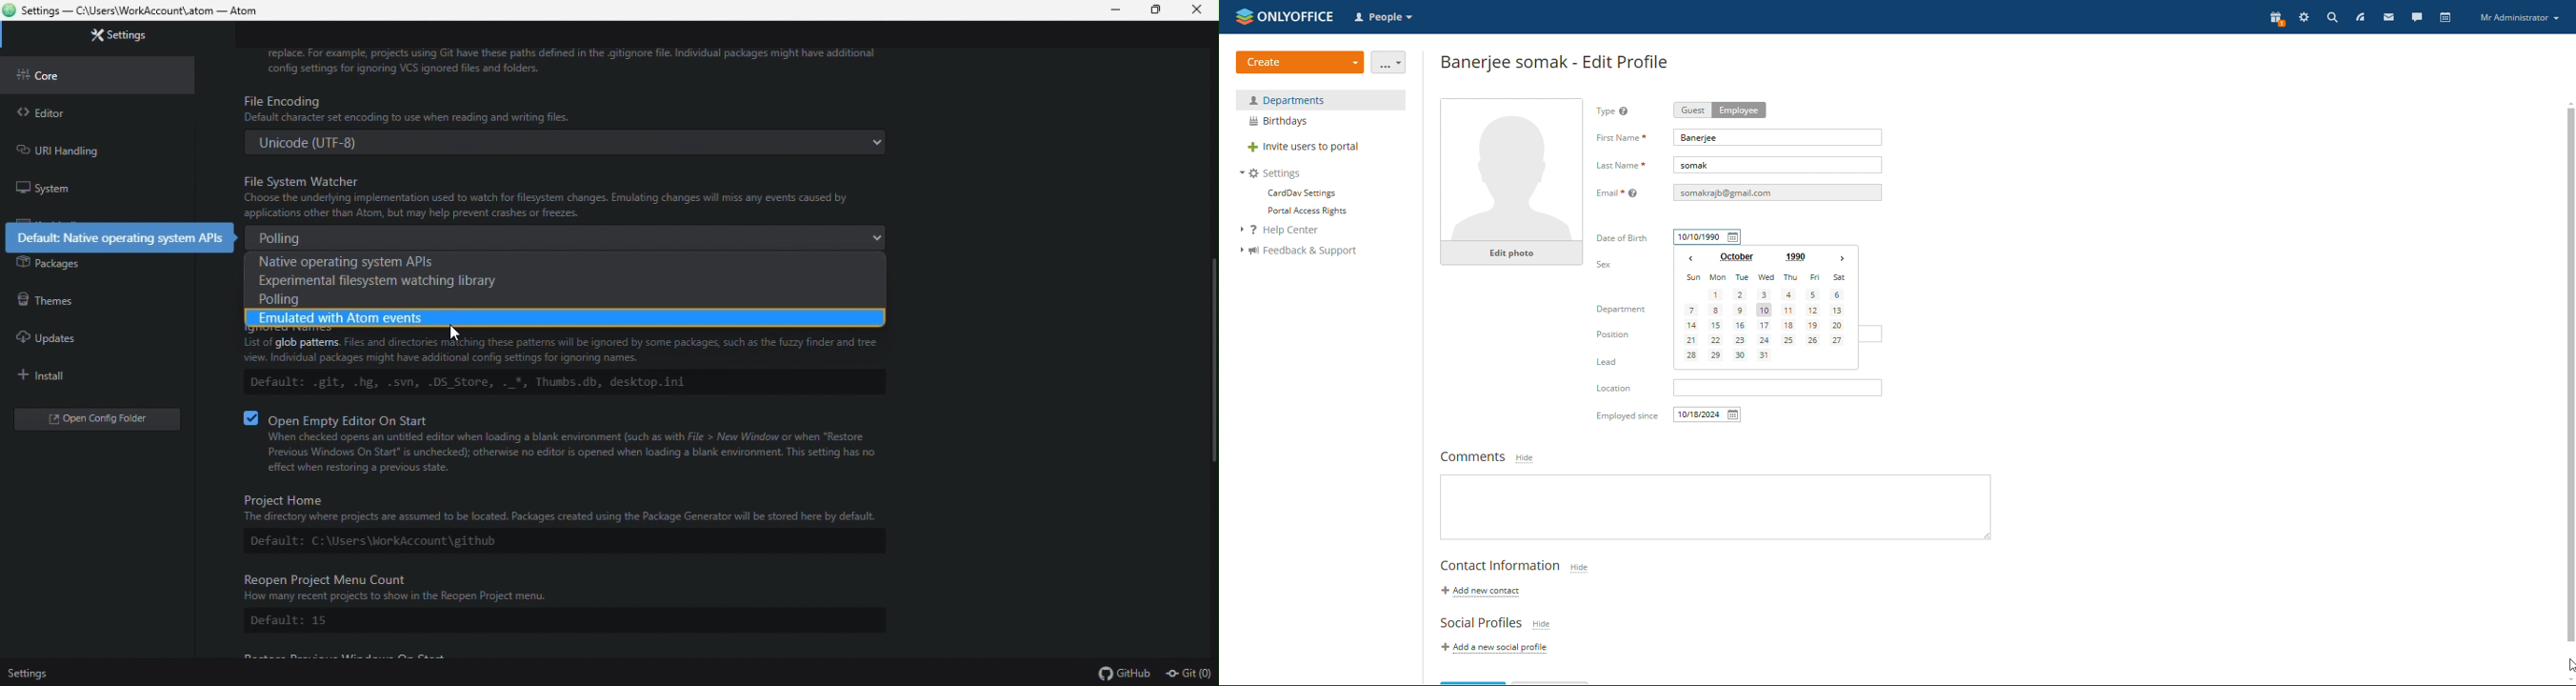 The width and height of the screenshot is (2576, 700). What do you see at coordinates (558, 319) in the screenshot?
I see `emulated with atom events` at bounding box center [558, 319].